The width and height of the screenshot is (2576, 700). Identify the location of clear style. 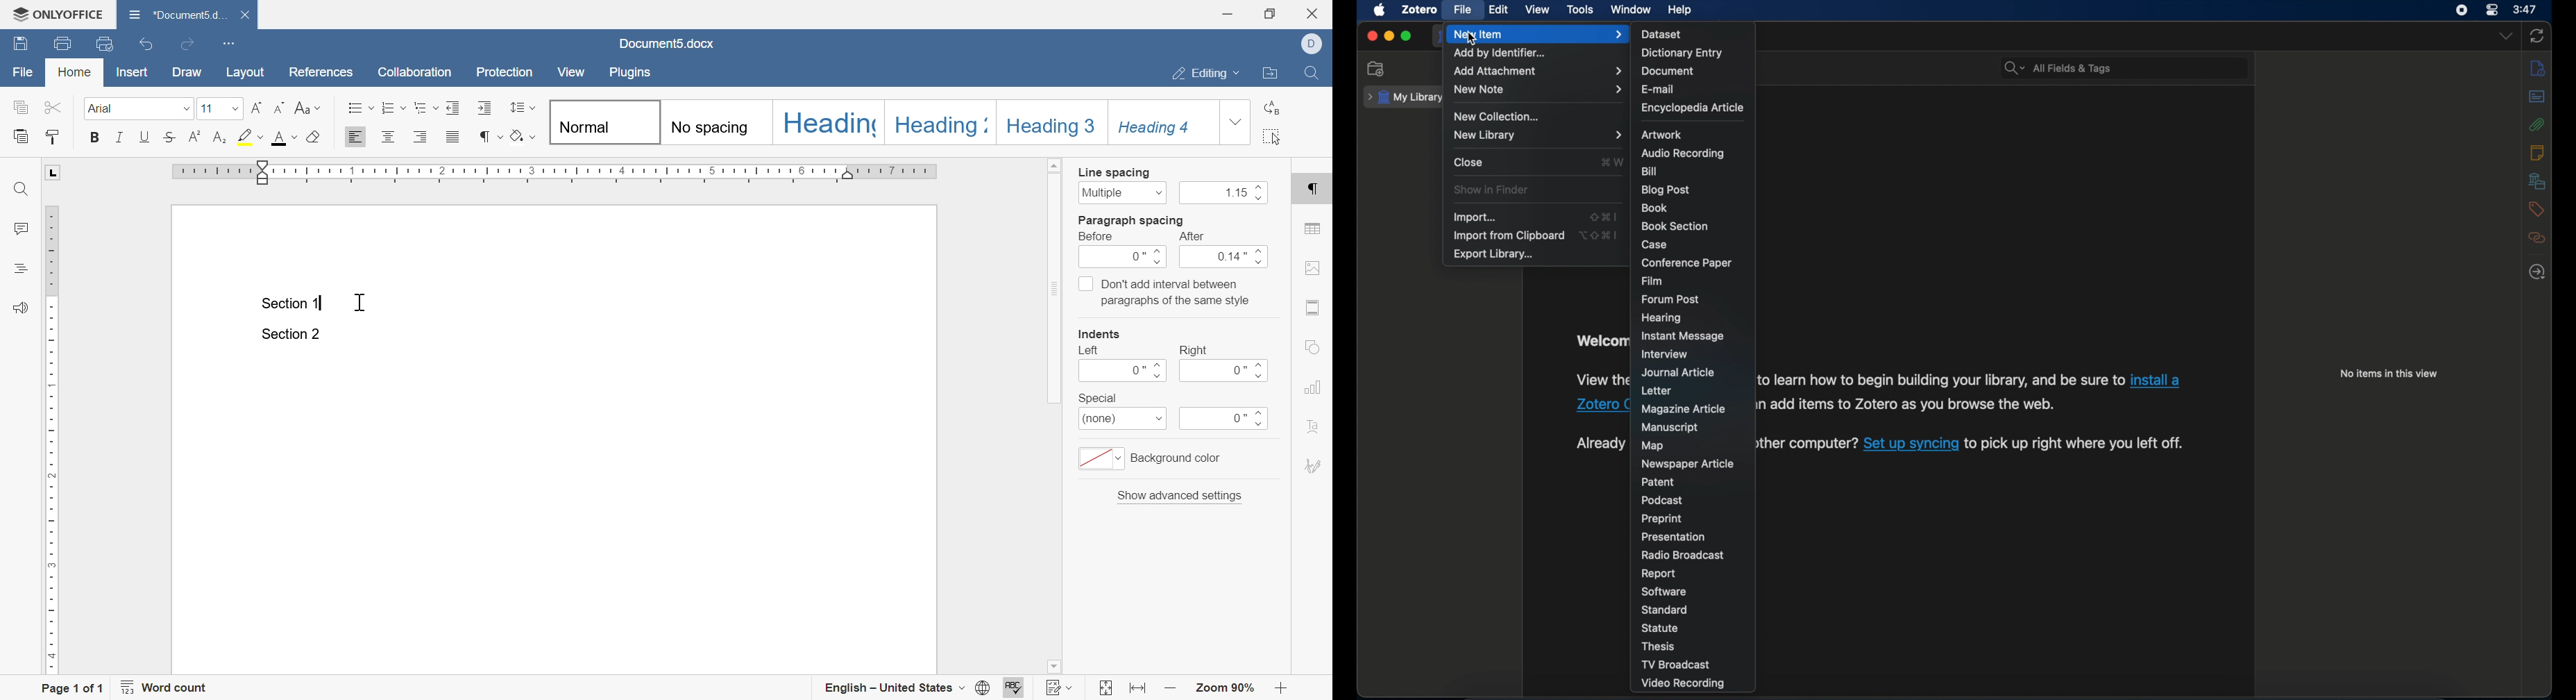
(315, 137).